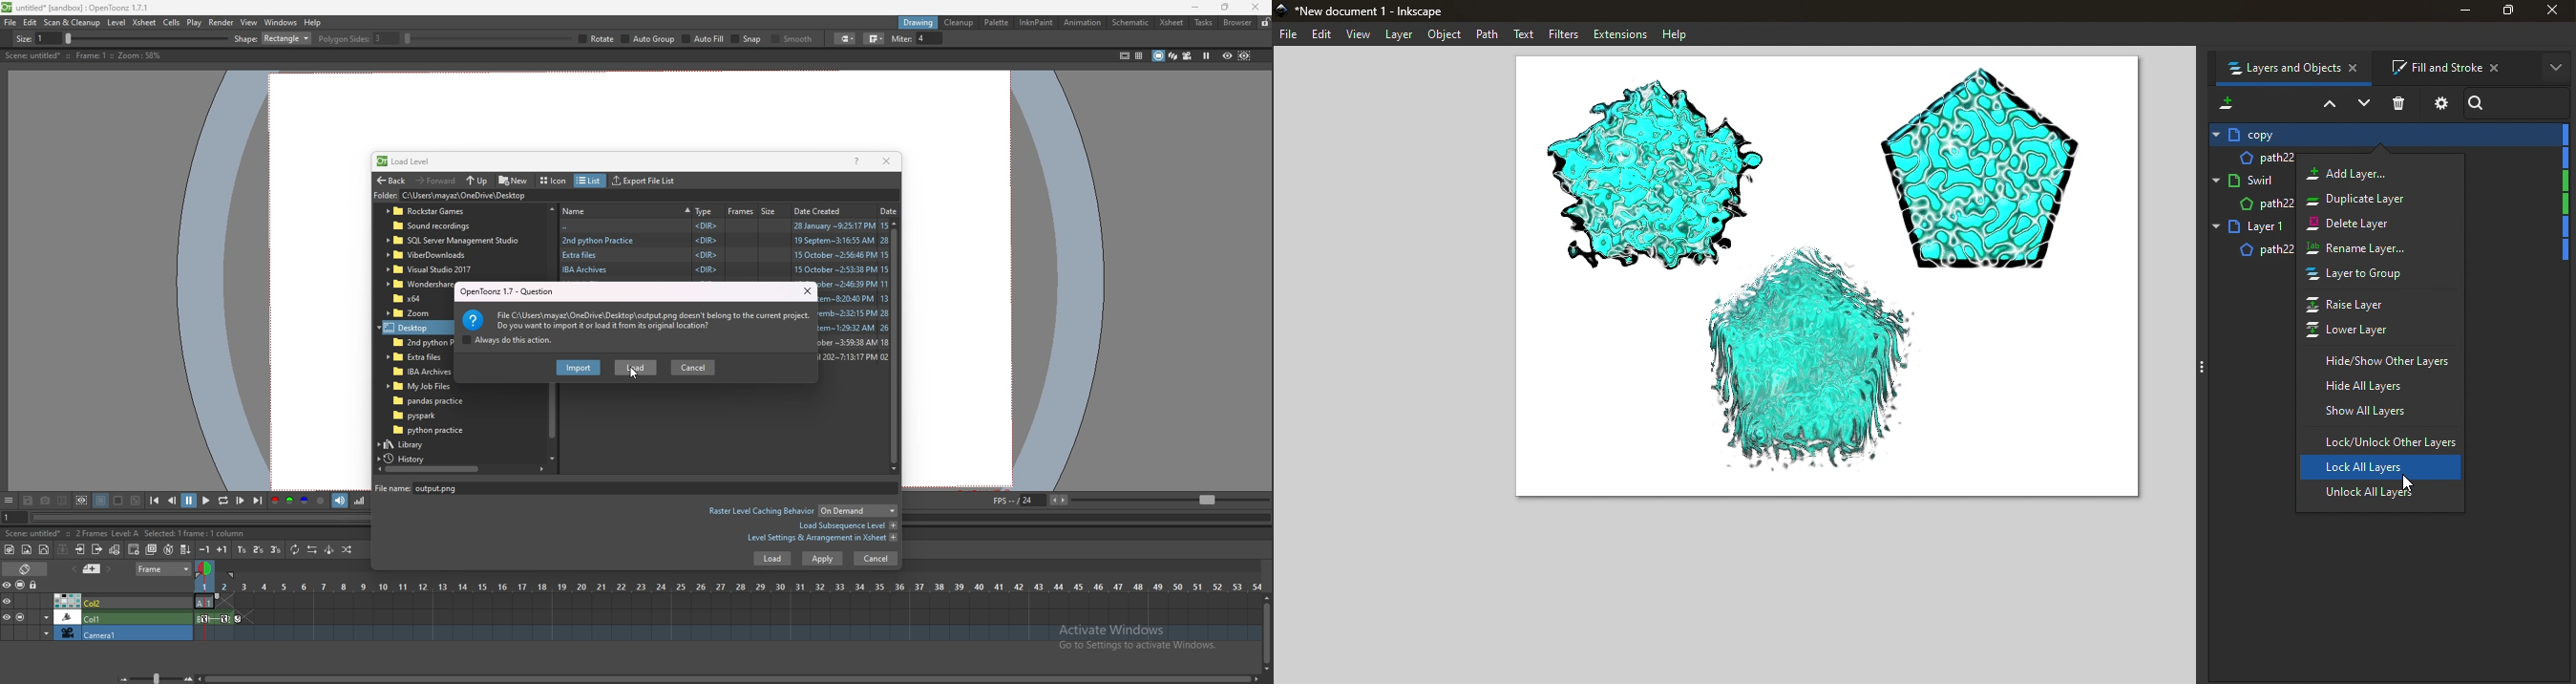 This screenshot has height=700, width=2576. What do you see at coordinates (727, 602) in the screenshot?
I see `timeline` at bounding box center [727, 602].